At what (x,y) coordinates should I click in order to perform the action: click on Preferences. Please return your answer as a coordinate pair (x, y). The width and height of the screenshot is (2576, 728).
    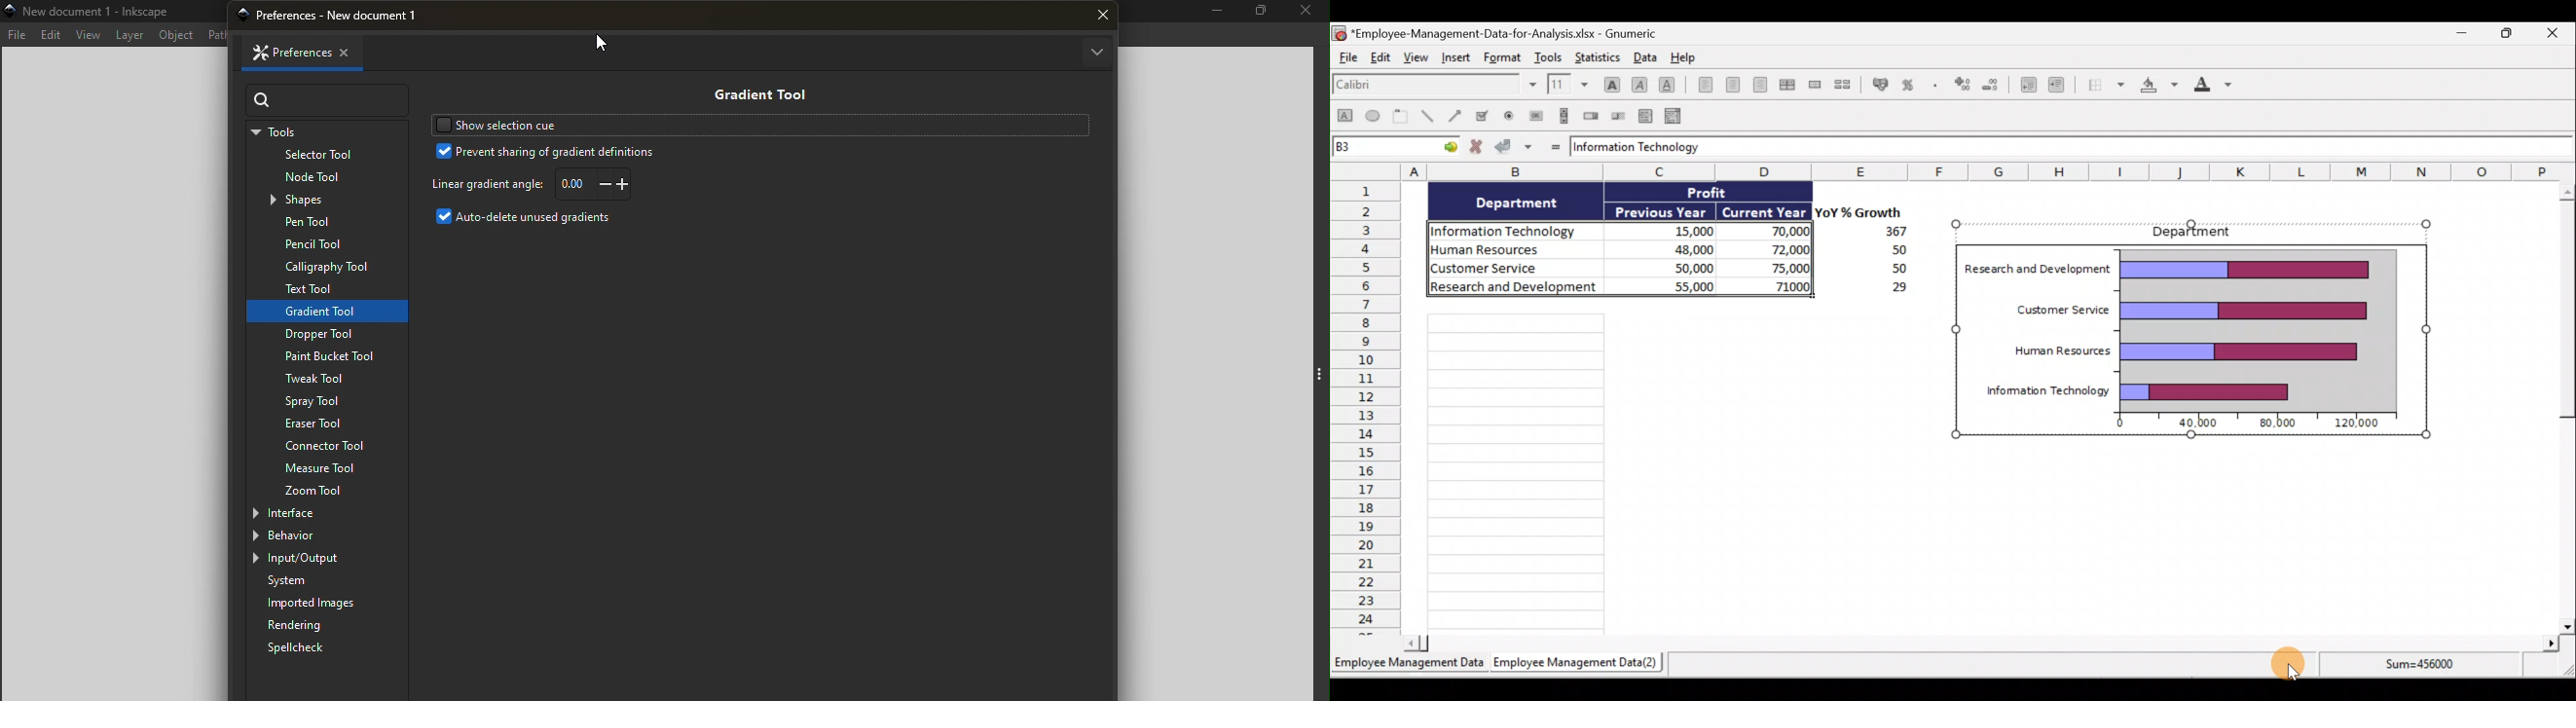
    Looking at the image, I should click on (283, 53).